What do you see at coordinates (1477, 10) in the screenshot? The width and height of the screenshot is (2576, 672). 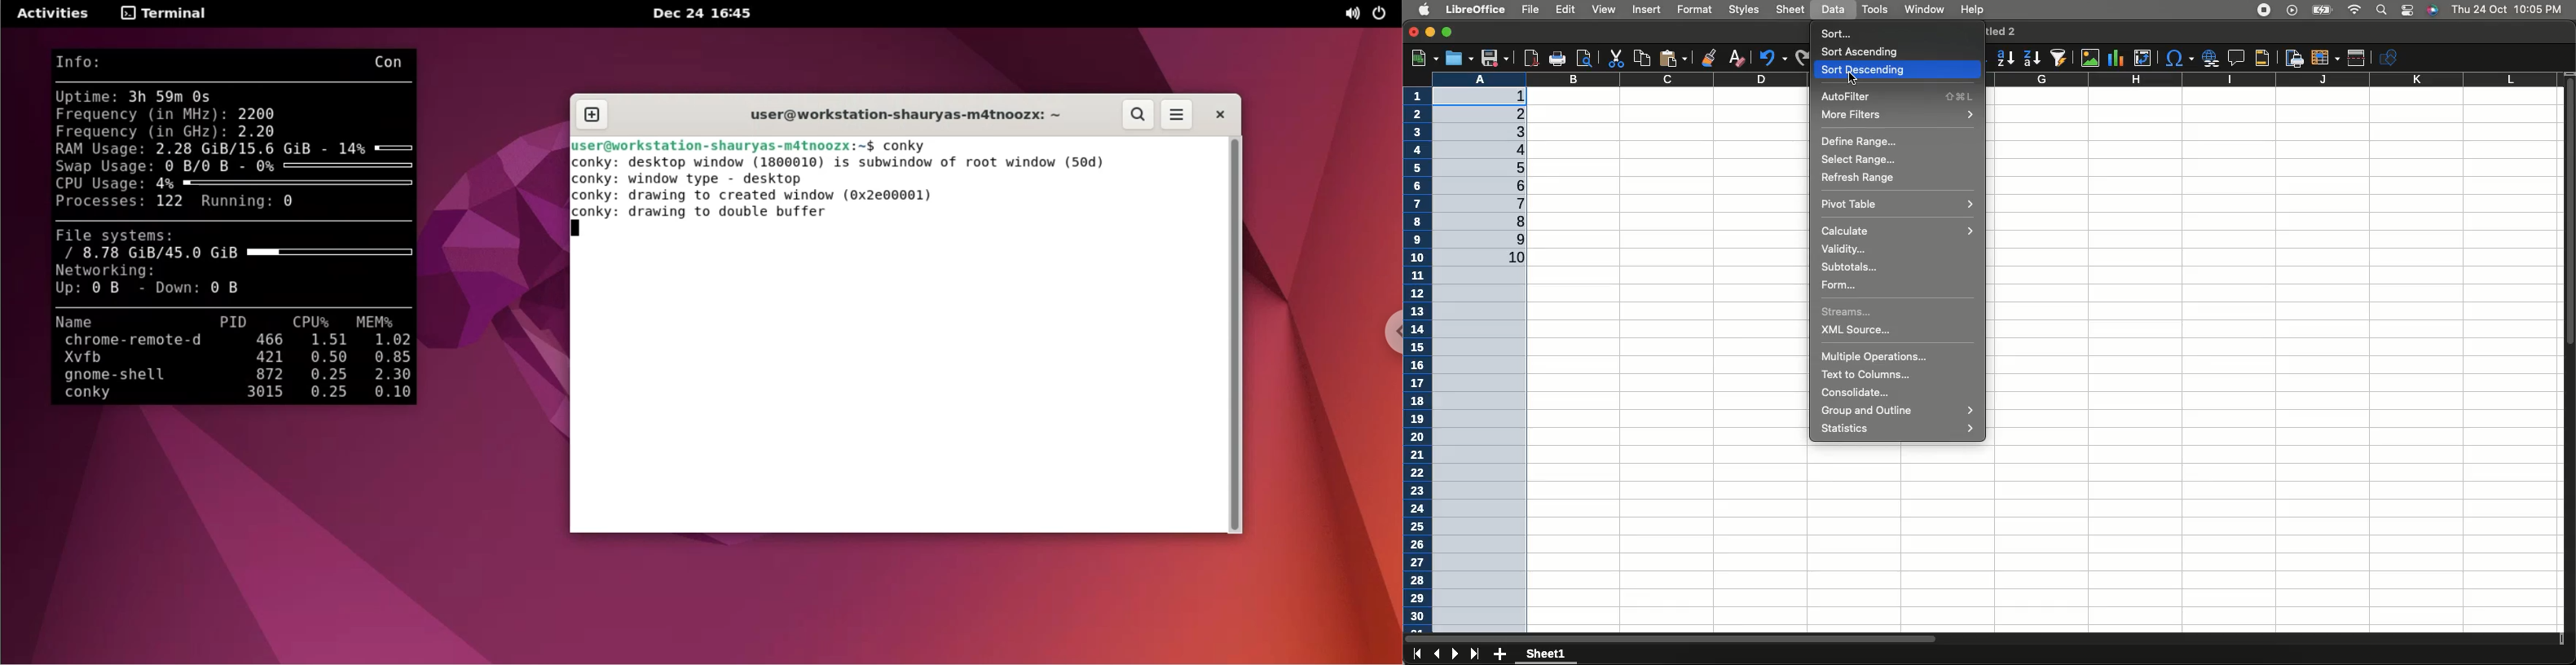 I see `LibreOffice` at bounding box center [1477, 10].